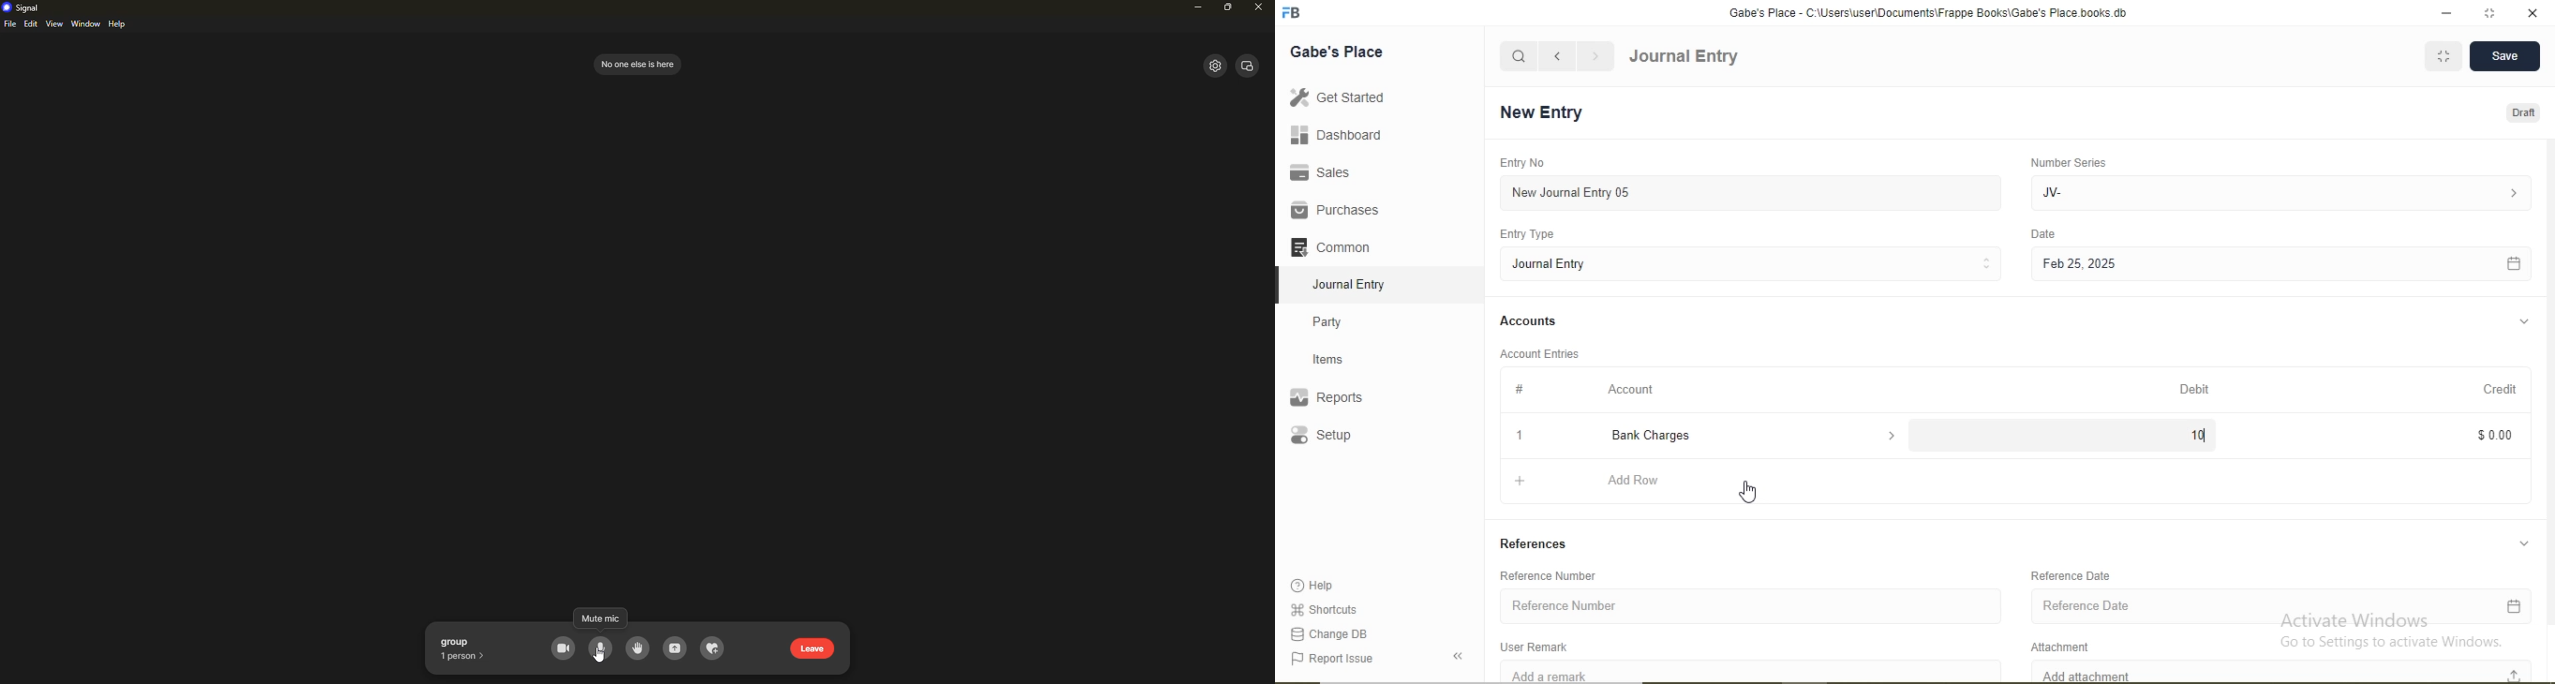  I want to click on edit, so click(31, 25).